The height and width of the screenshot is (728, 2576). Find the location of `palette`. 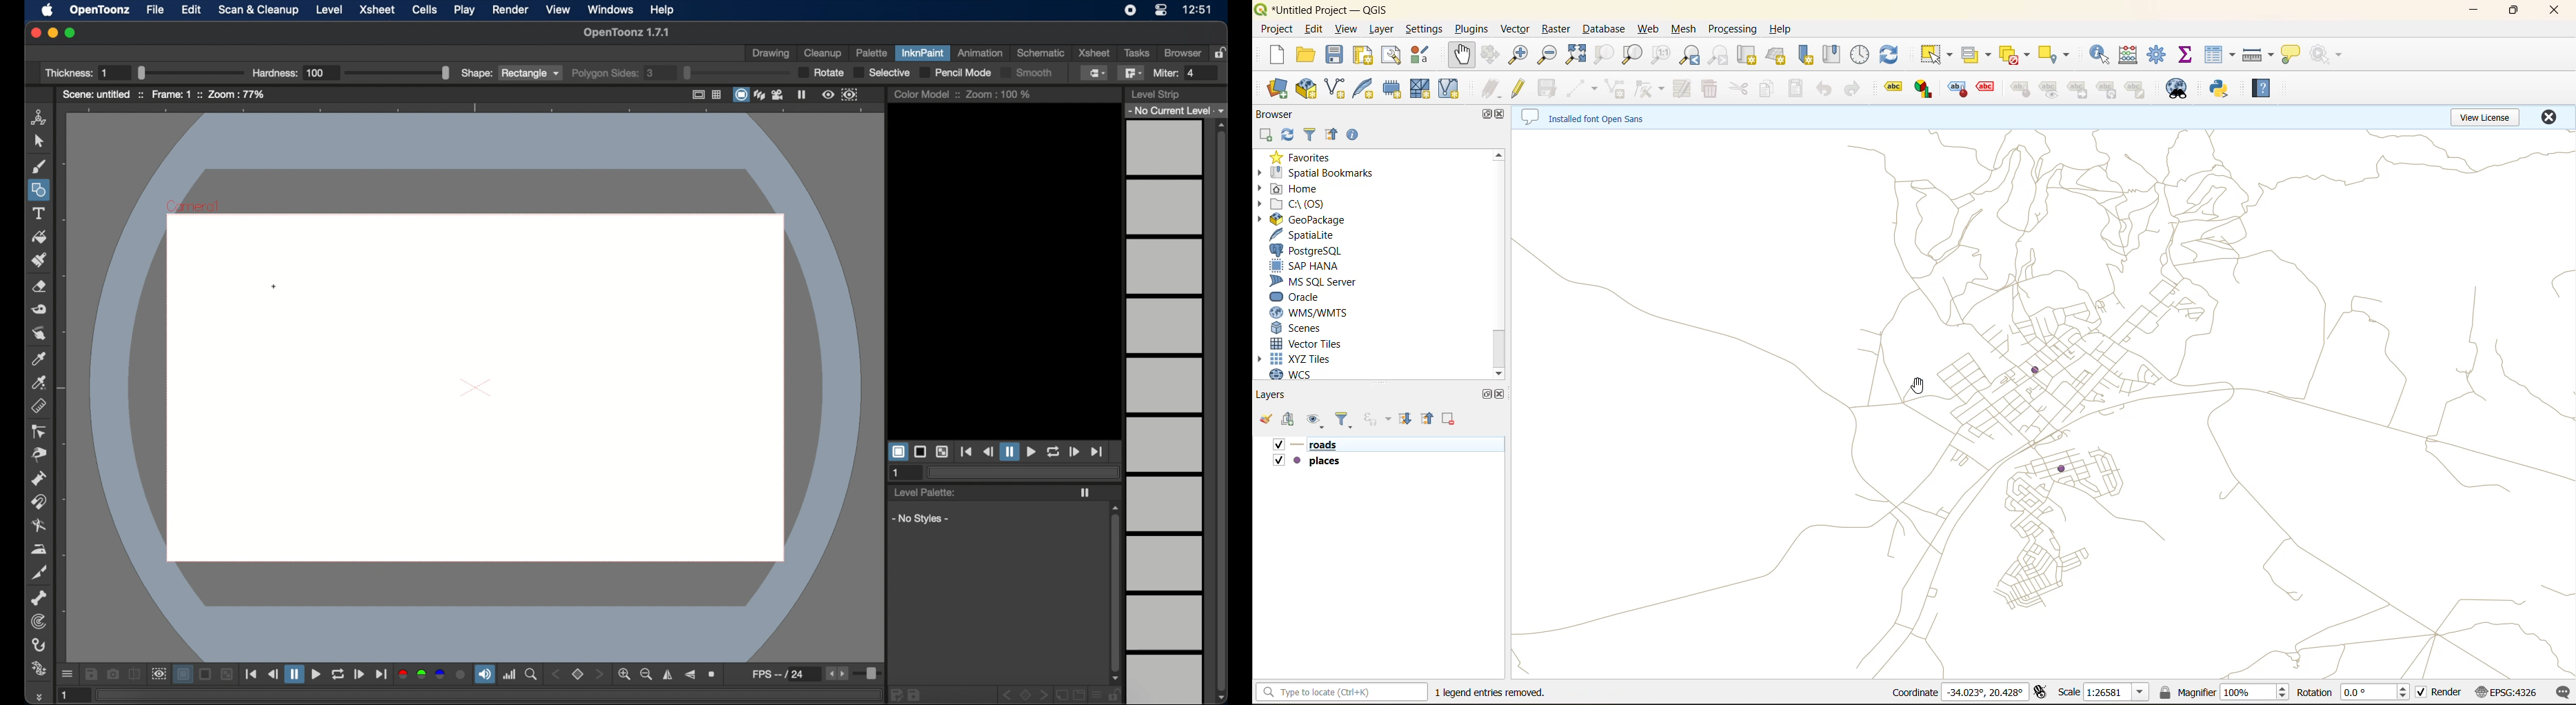

palette is located at coordinates (872, 54).